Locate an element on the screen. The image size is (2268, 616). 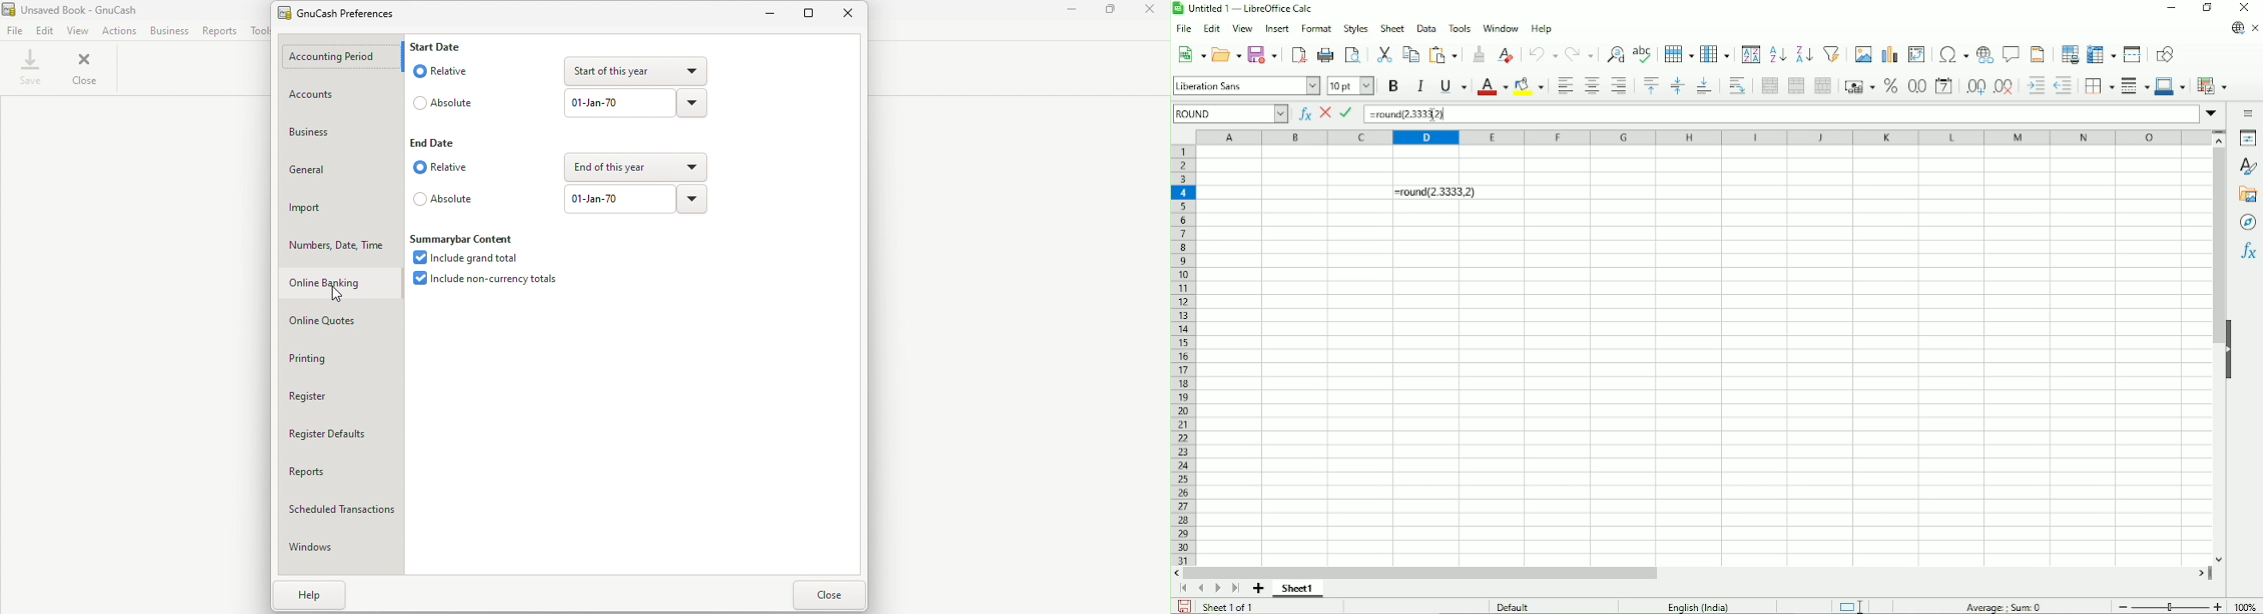
Reports is located at coordinates (342, 472).